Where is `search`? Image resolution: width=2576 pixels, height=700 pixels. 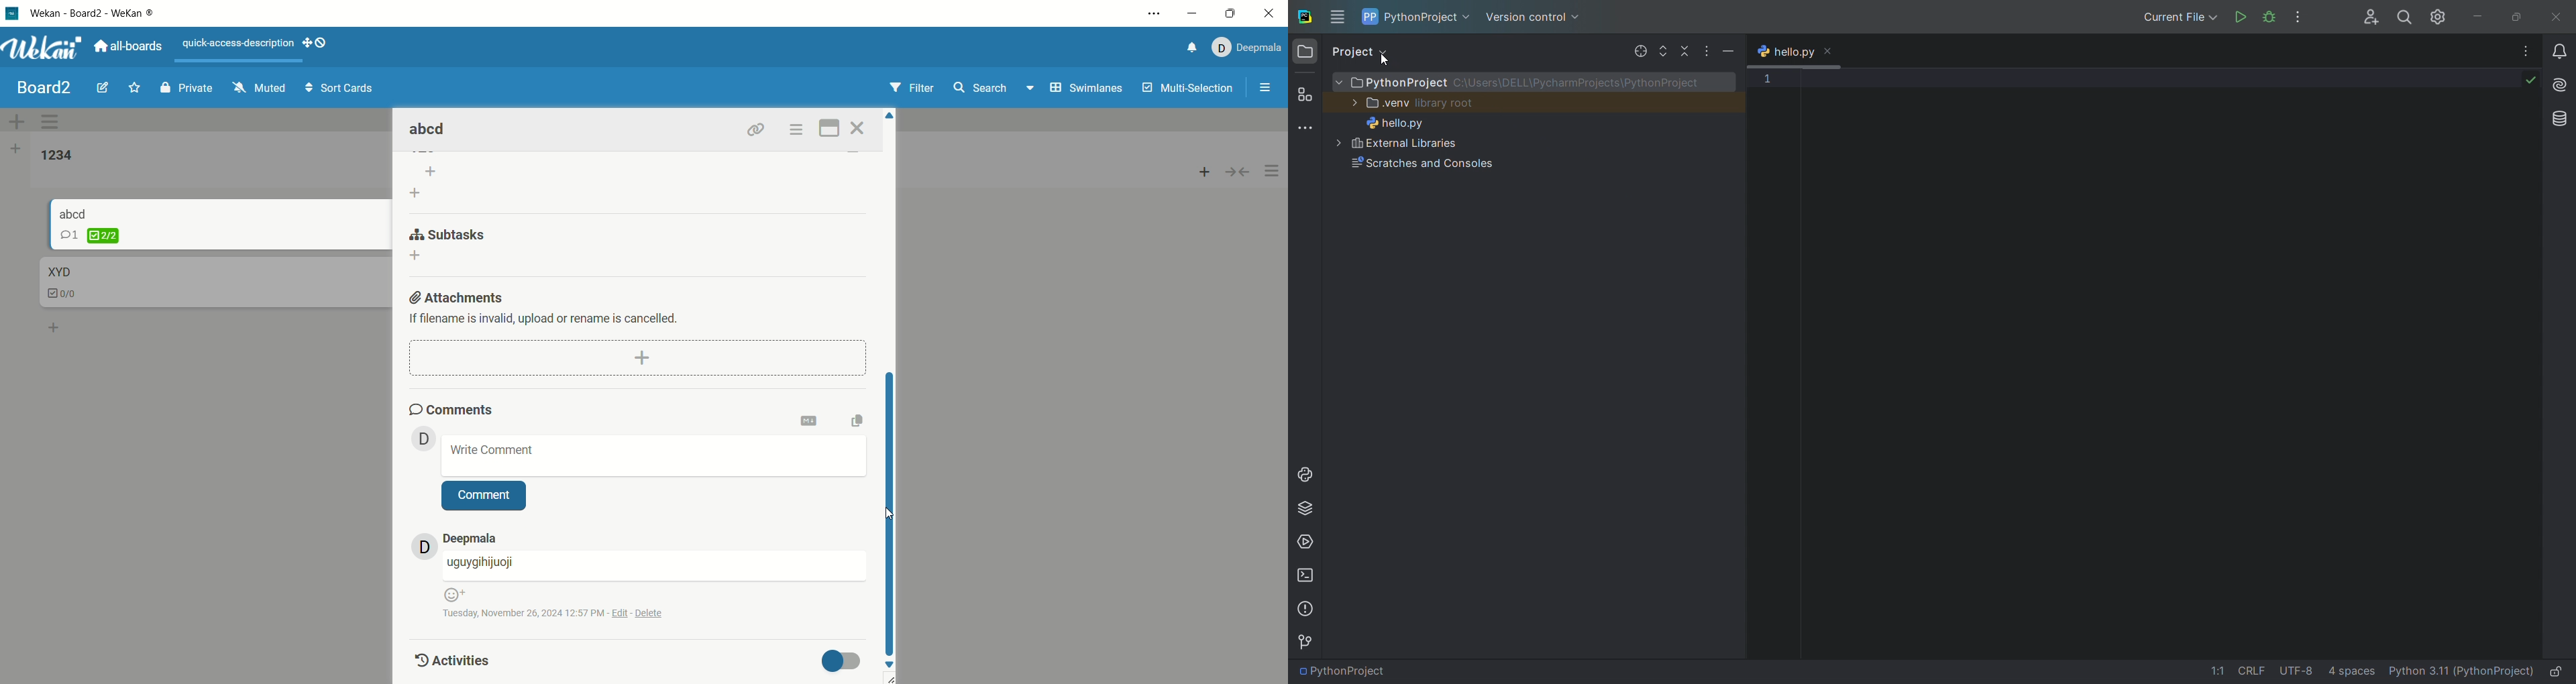
search is located at coordinates (995, 89).